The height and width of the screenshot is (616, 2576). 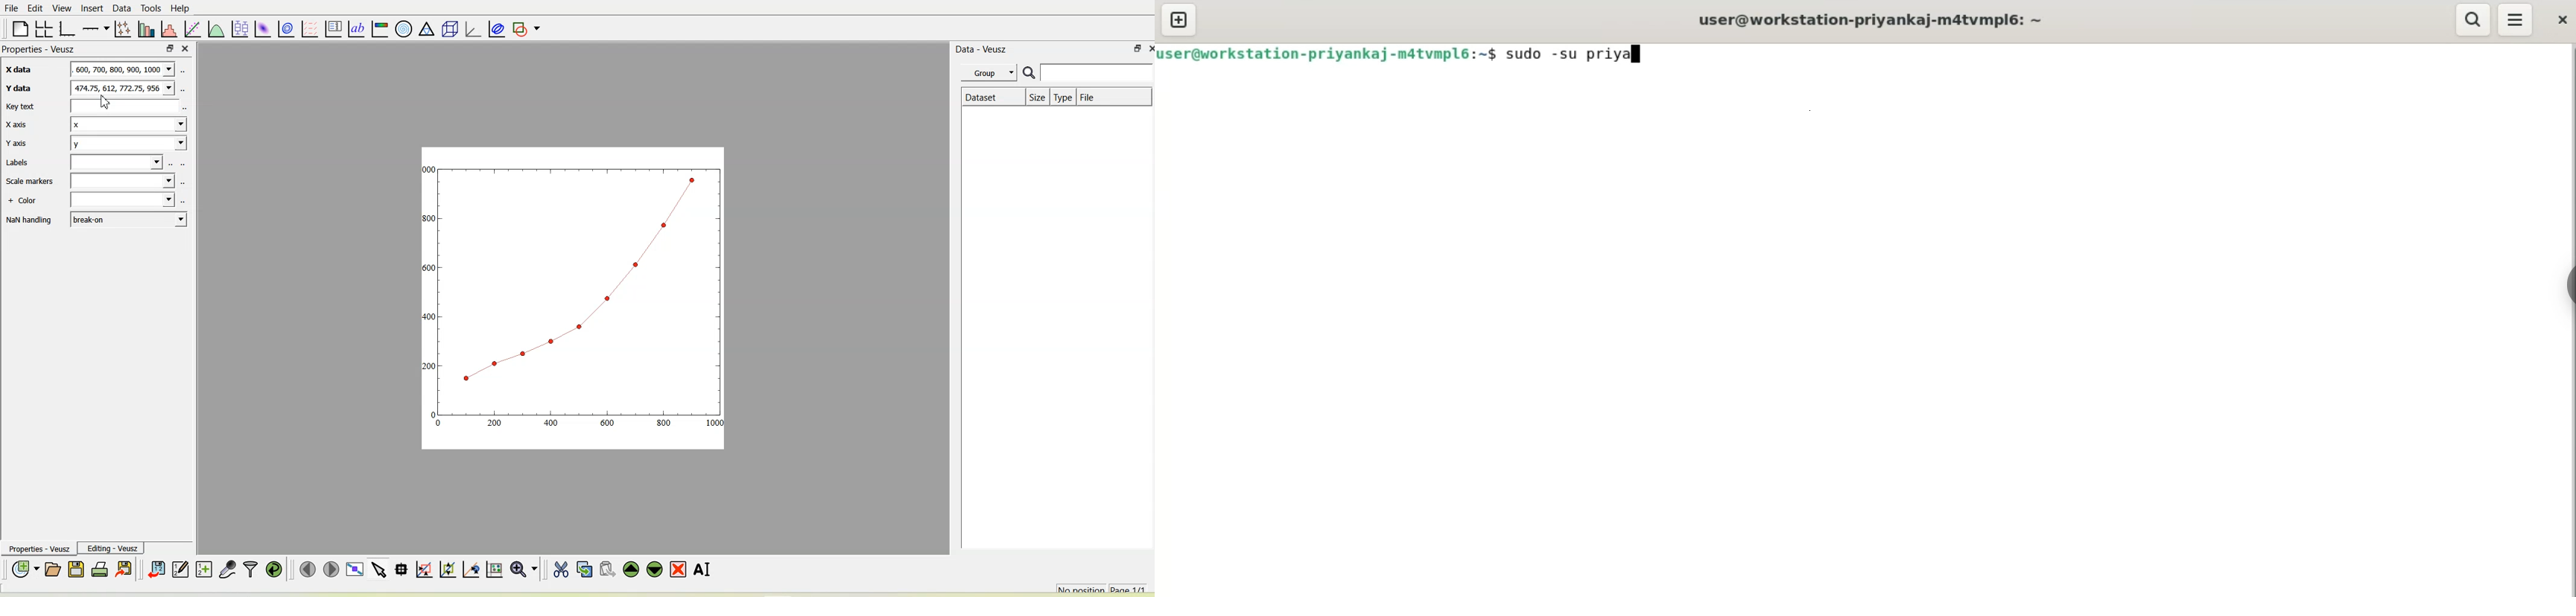 What do you see at coordinates (146, 30) in the screenshot?
I see `Plot bar charts` at bounding box center [146, 30].